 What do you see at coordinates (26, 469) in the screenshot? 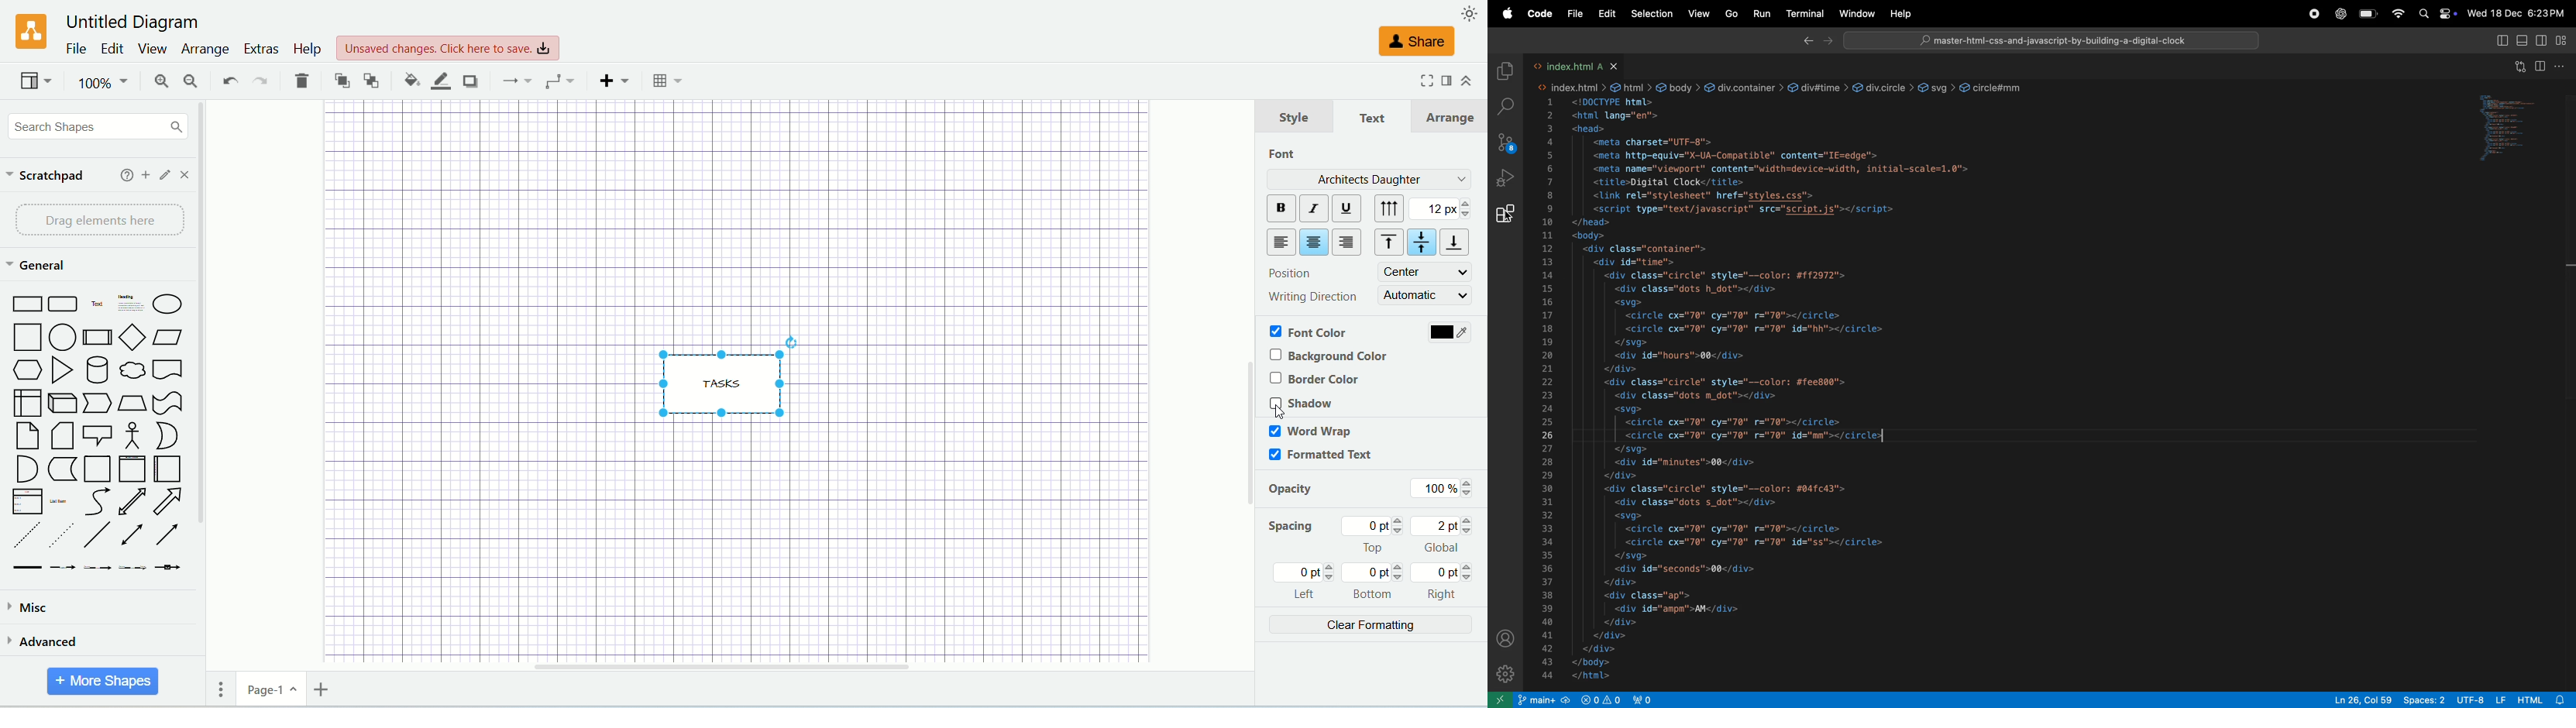
I see `And` at bounding box center [26, 469].